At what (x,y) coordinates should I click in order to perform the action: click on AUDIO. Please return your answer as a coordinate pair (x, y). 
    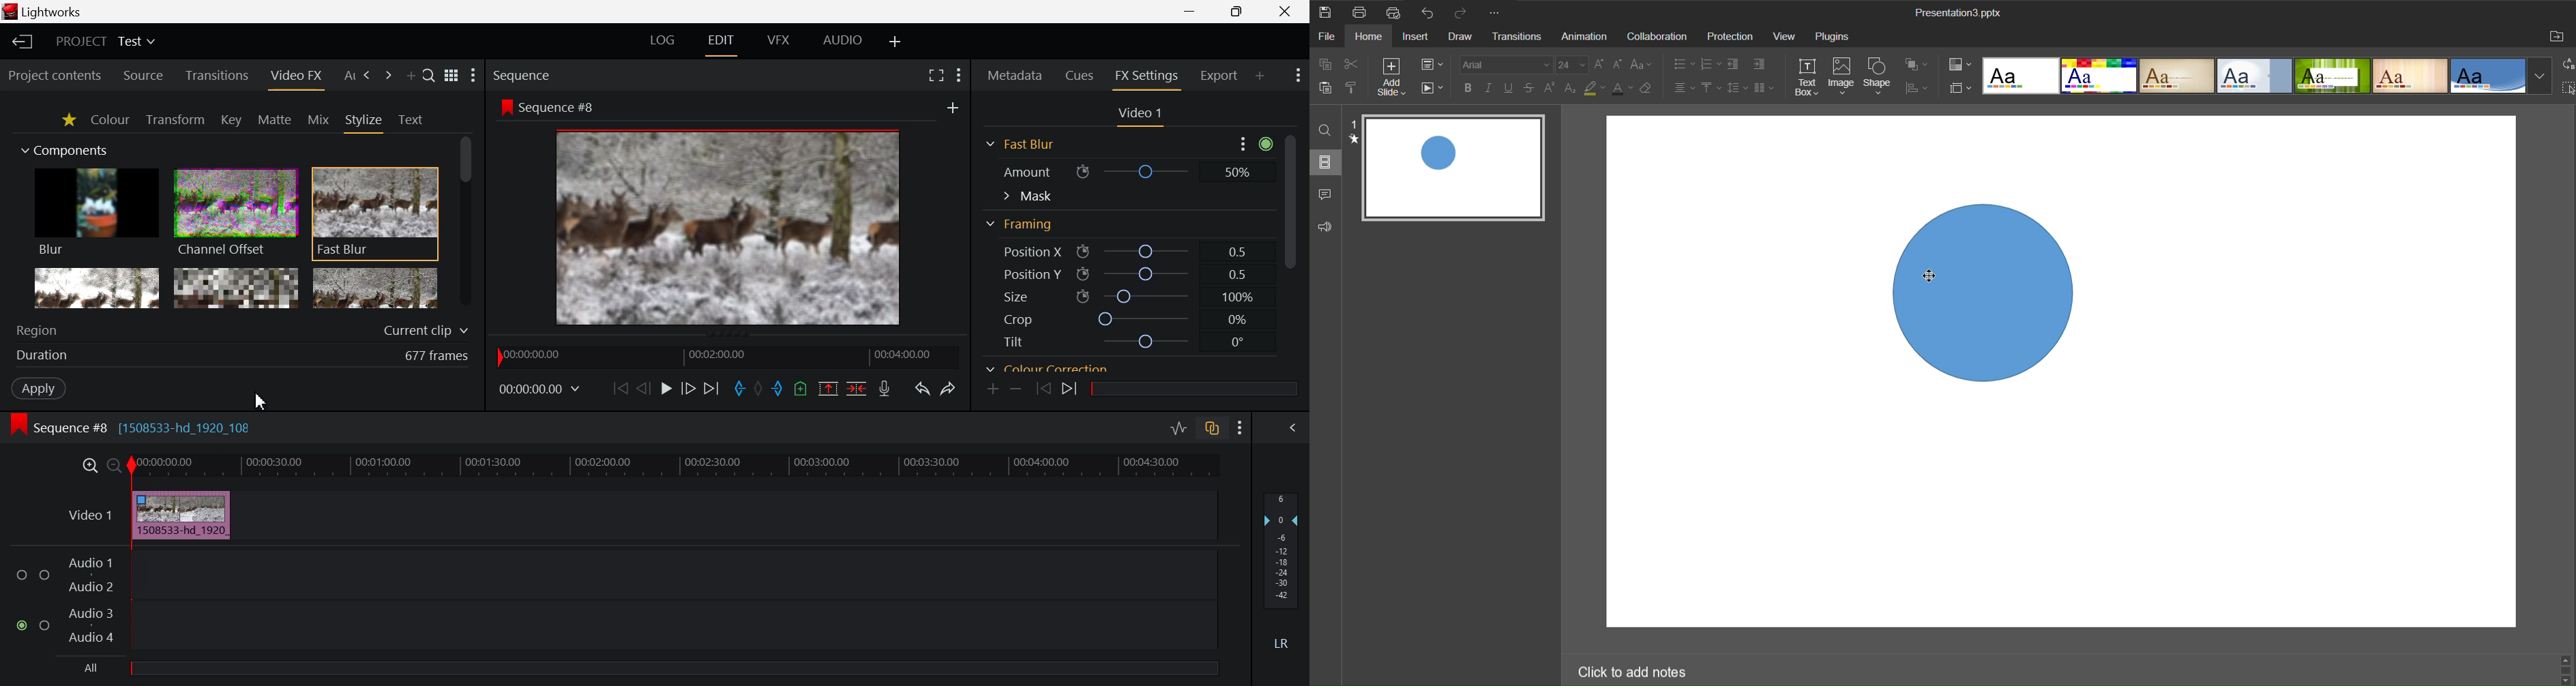
    Looking at the image, I should click on (842, 43).